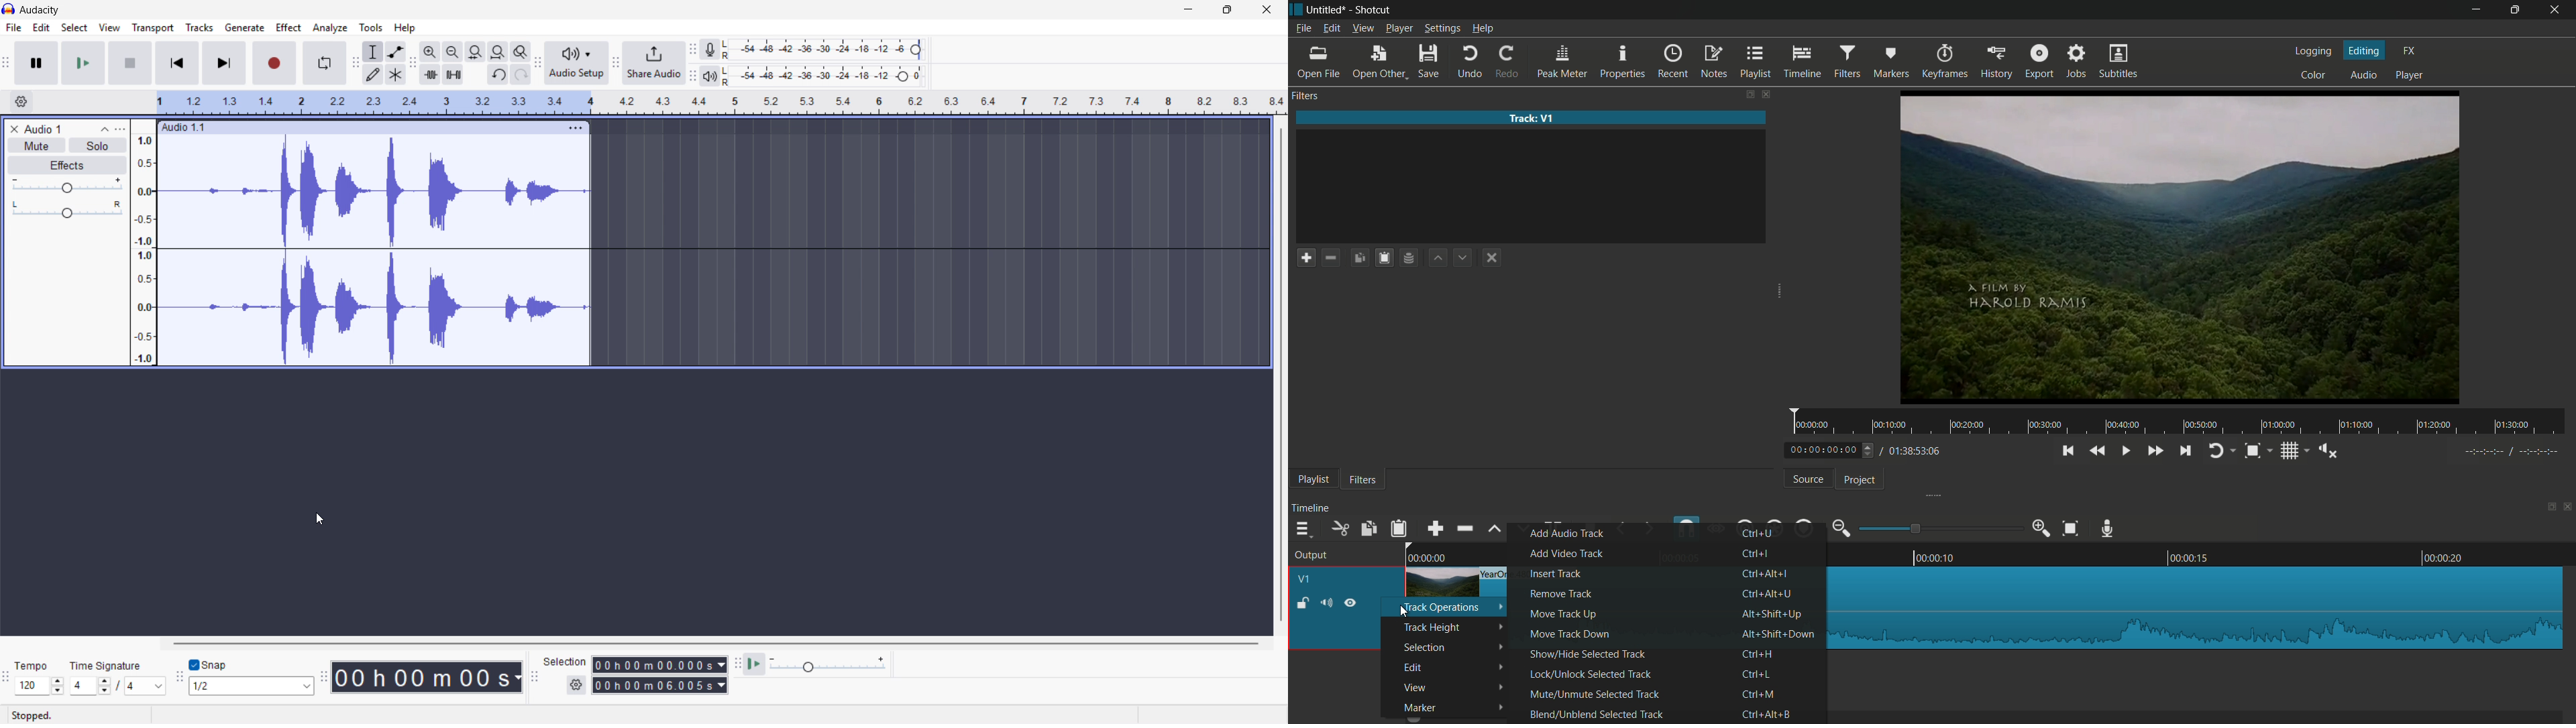 The image size is (2576, 728). Describe the element at coordinates (476, 52) in the screenshot. I see `Fit selection to width` at that location.